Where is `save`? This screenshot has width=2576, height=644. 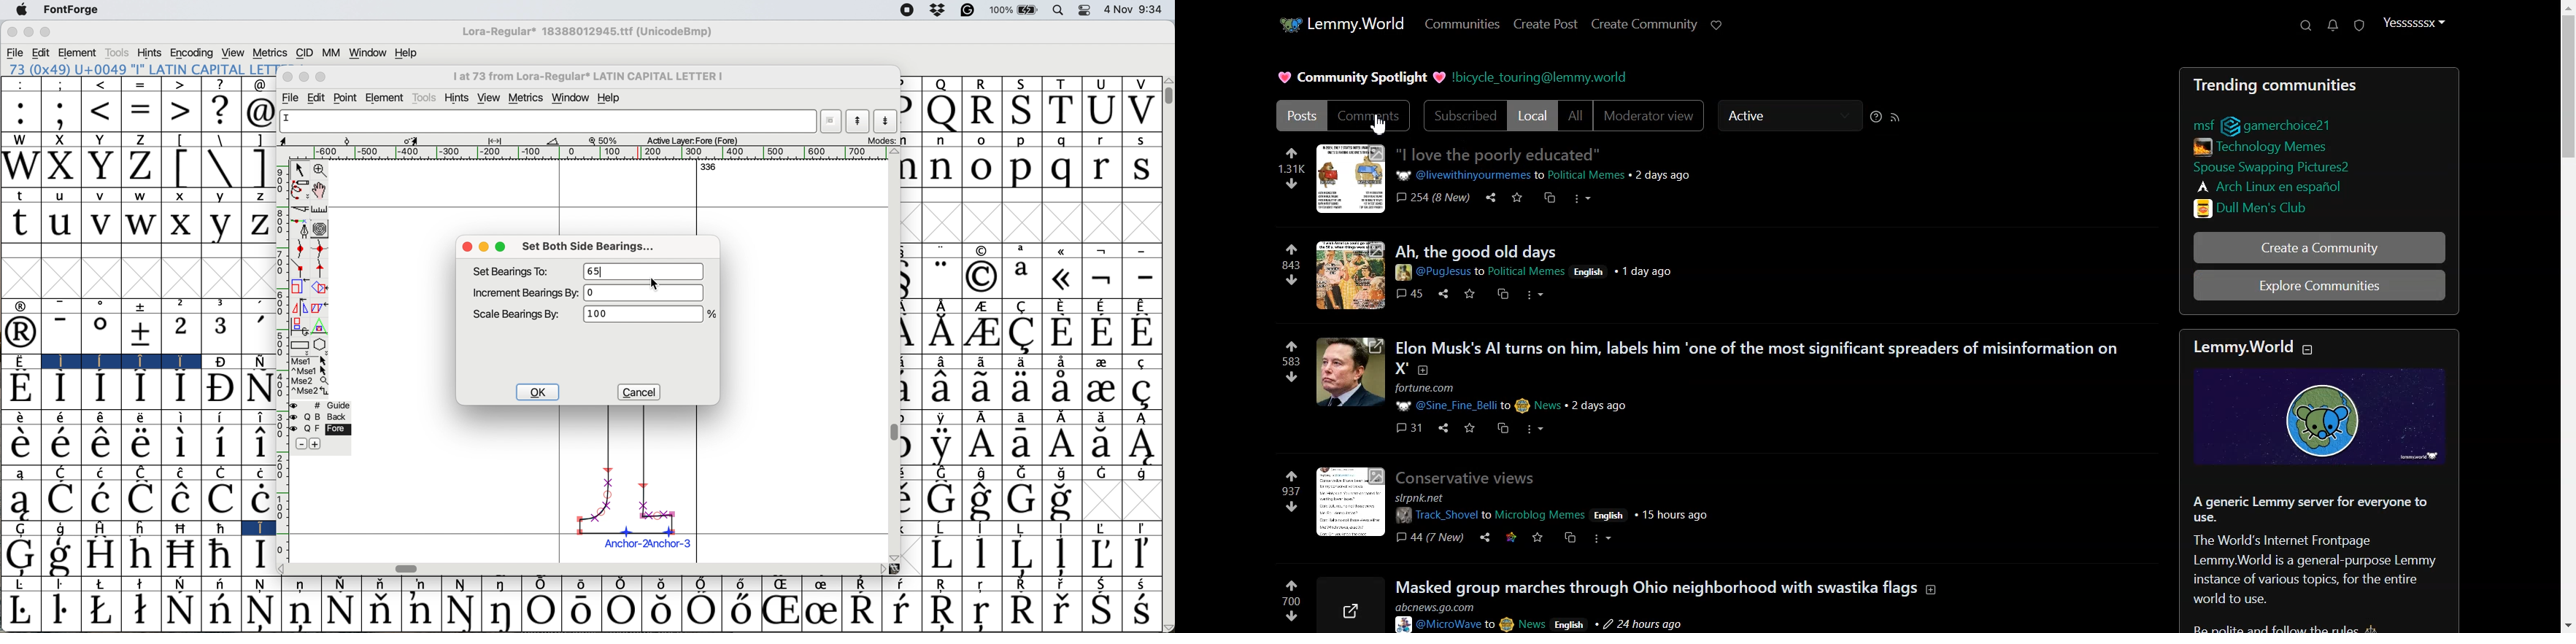 save is located at coordinates (1468, 292).